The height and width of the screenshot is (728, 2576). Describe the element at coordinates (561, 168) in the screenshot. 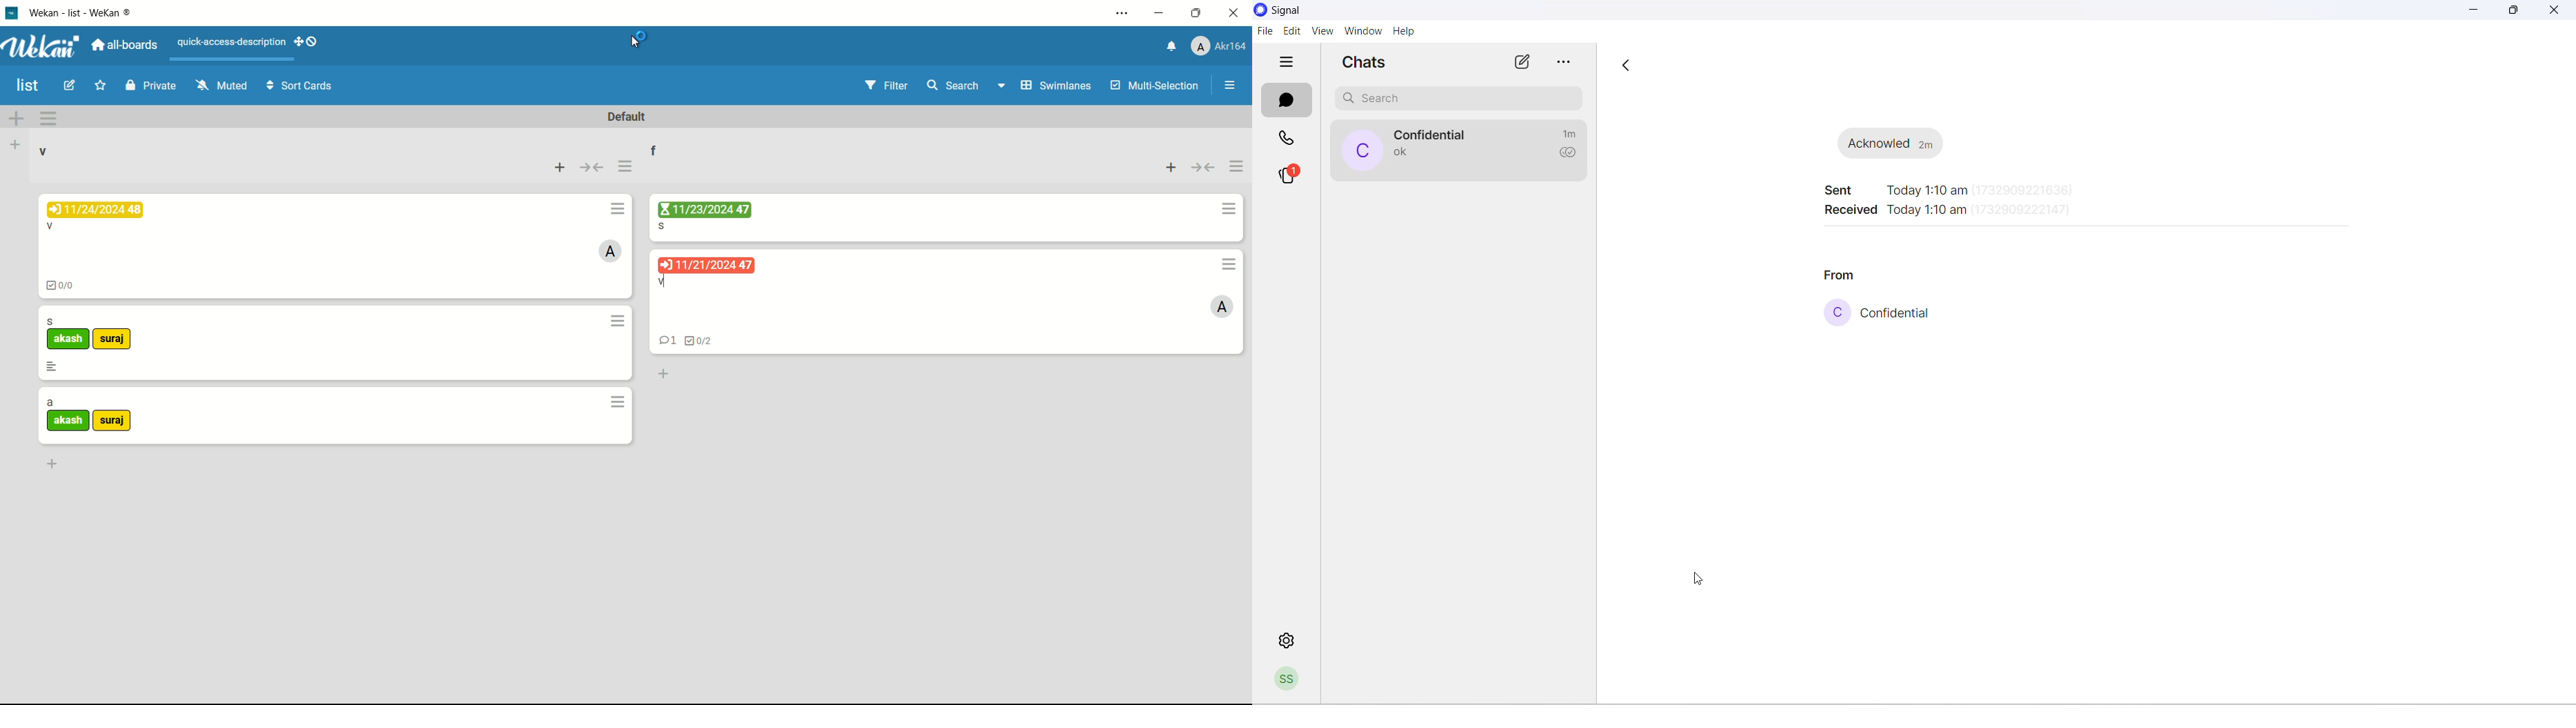

I see `add card top of list` at that location.